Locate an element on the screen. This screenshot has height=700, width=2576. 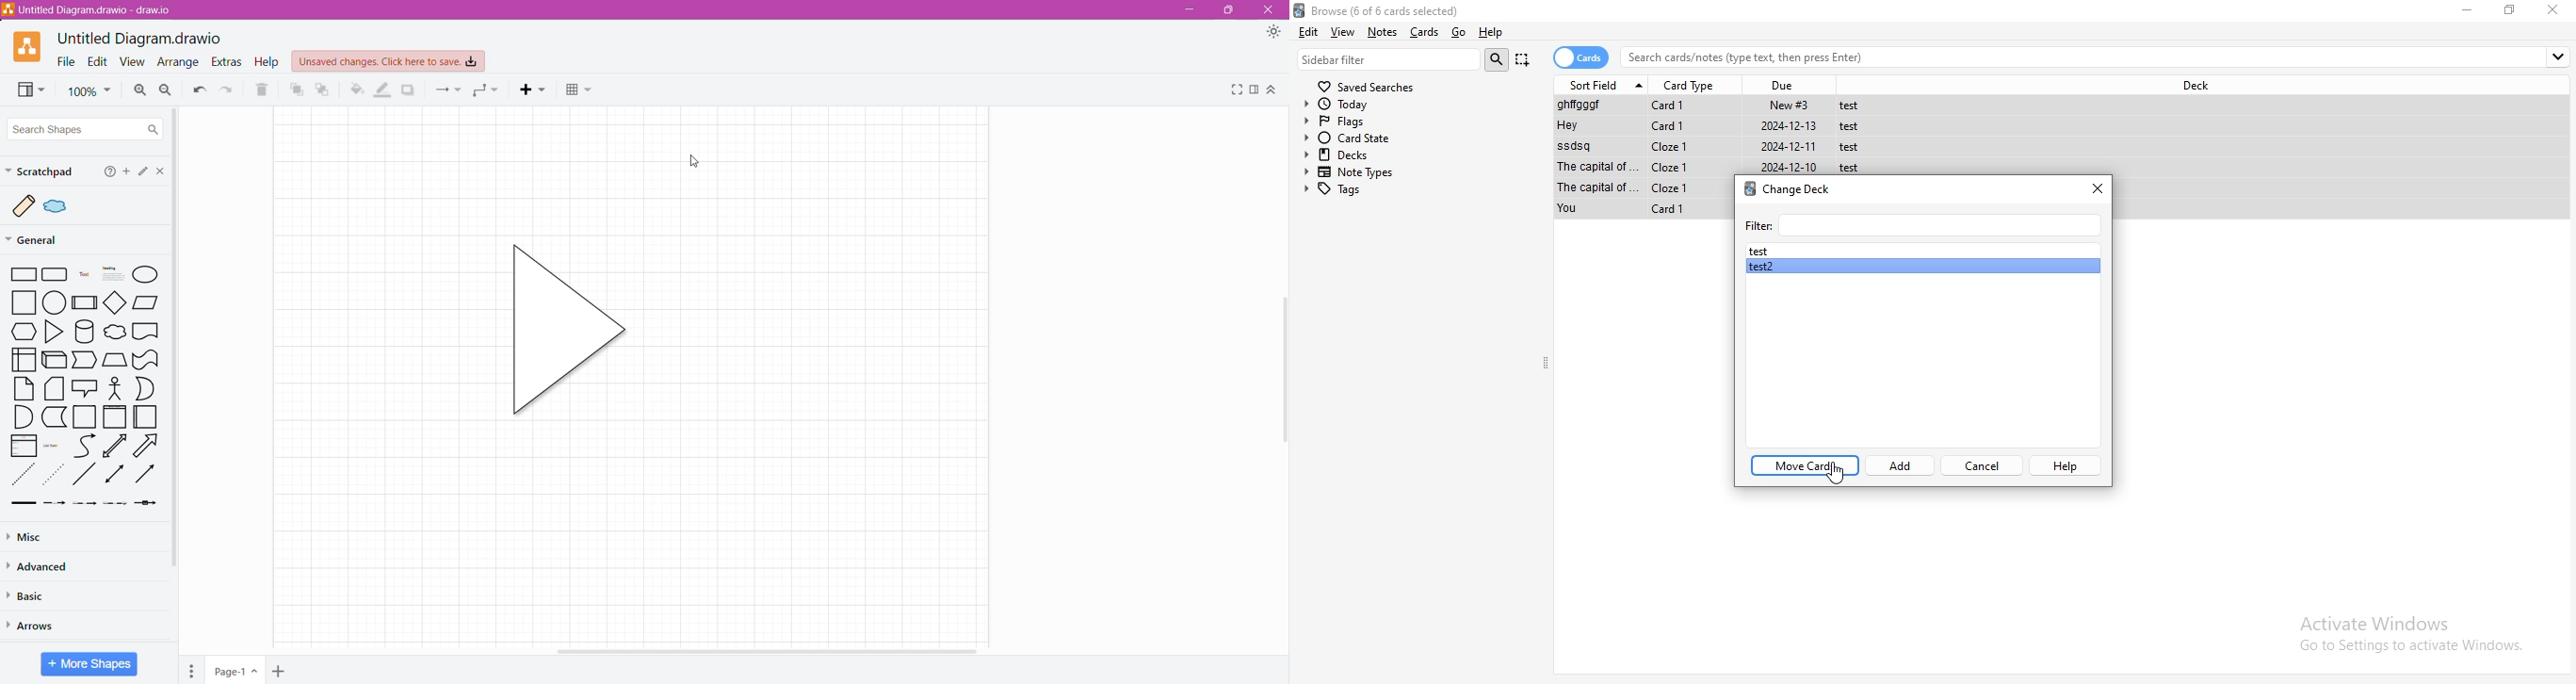
Browse (0 of 6 cards selected) is located at coordinates (1394, 9).